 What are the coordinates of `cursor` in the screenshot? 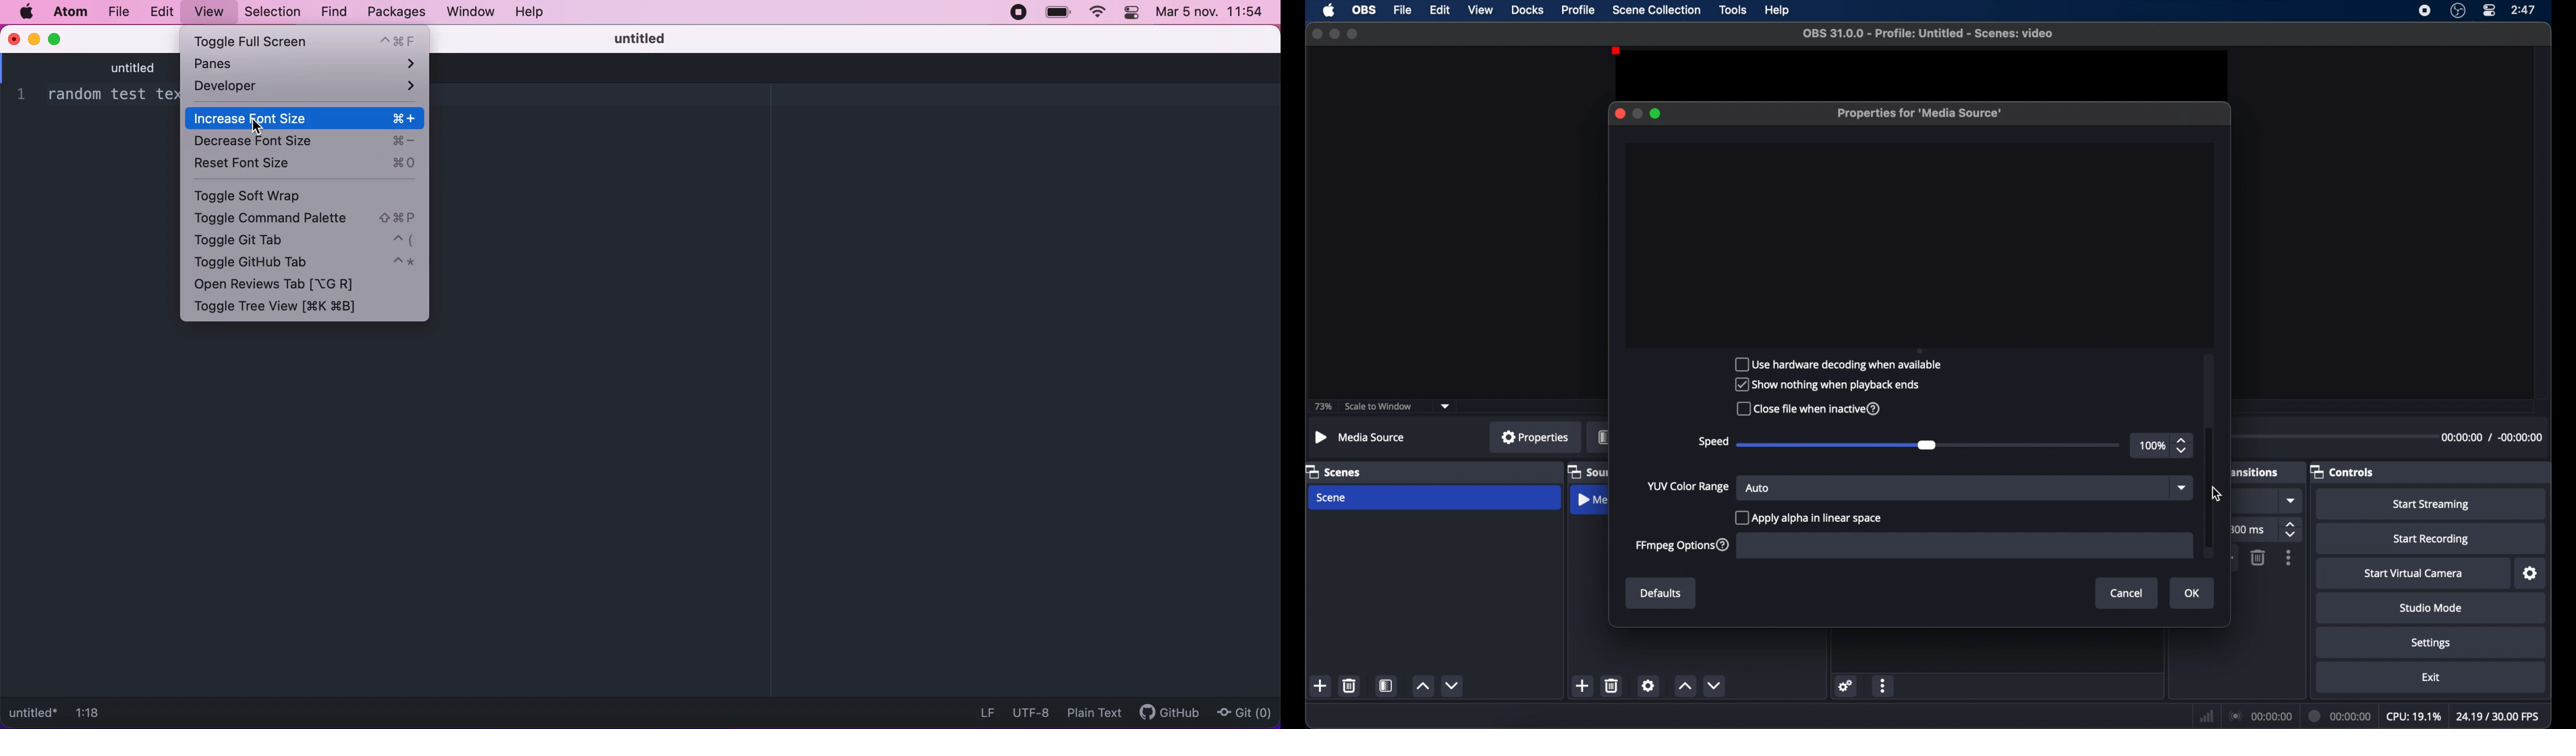 It's located at (2216, 494).